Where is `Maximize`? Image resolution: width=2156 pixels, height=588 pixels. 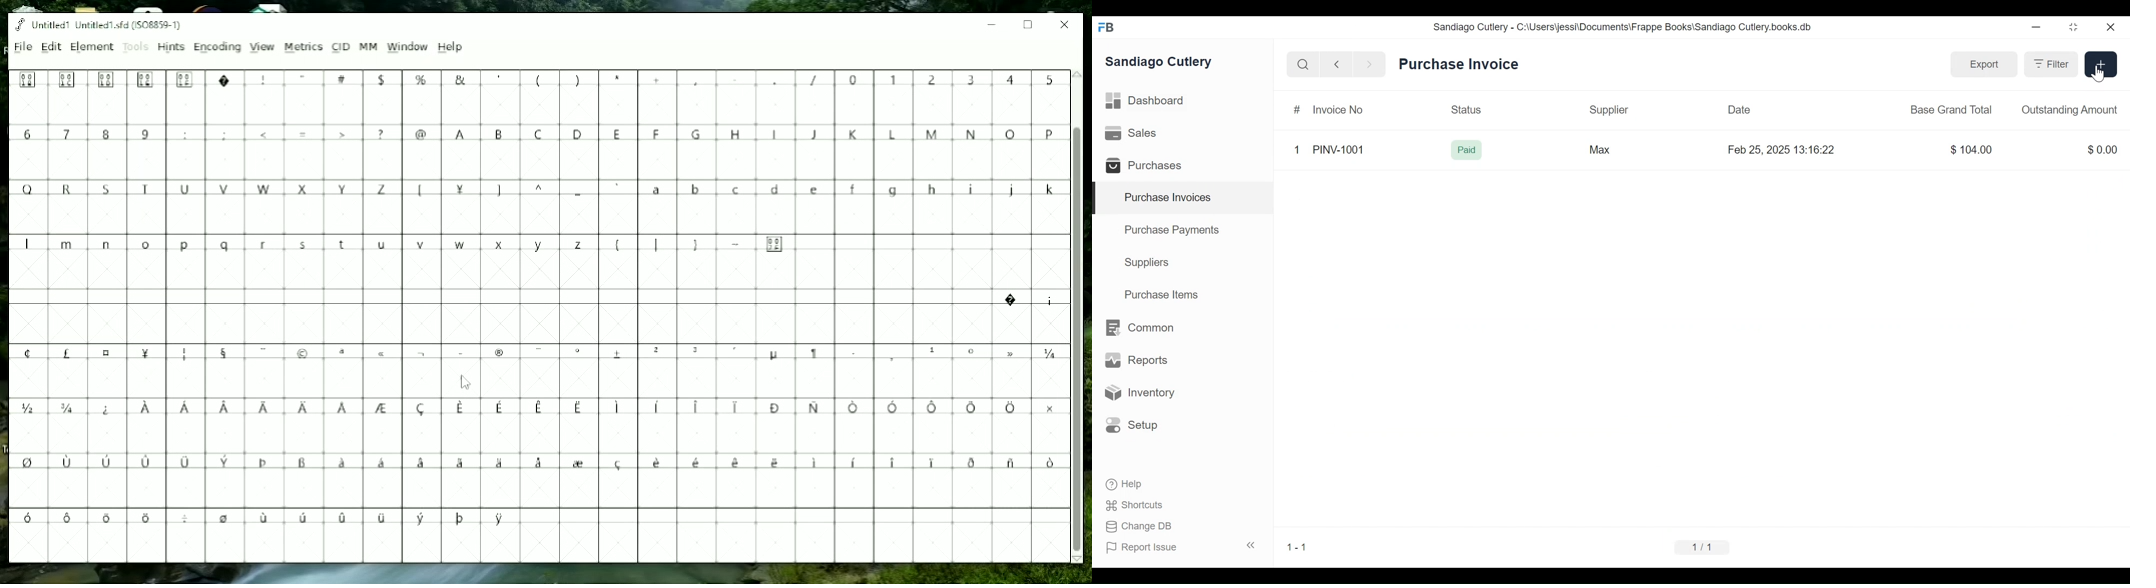 Maximize is located at coordinates (1028, 25).